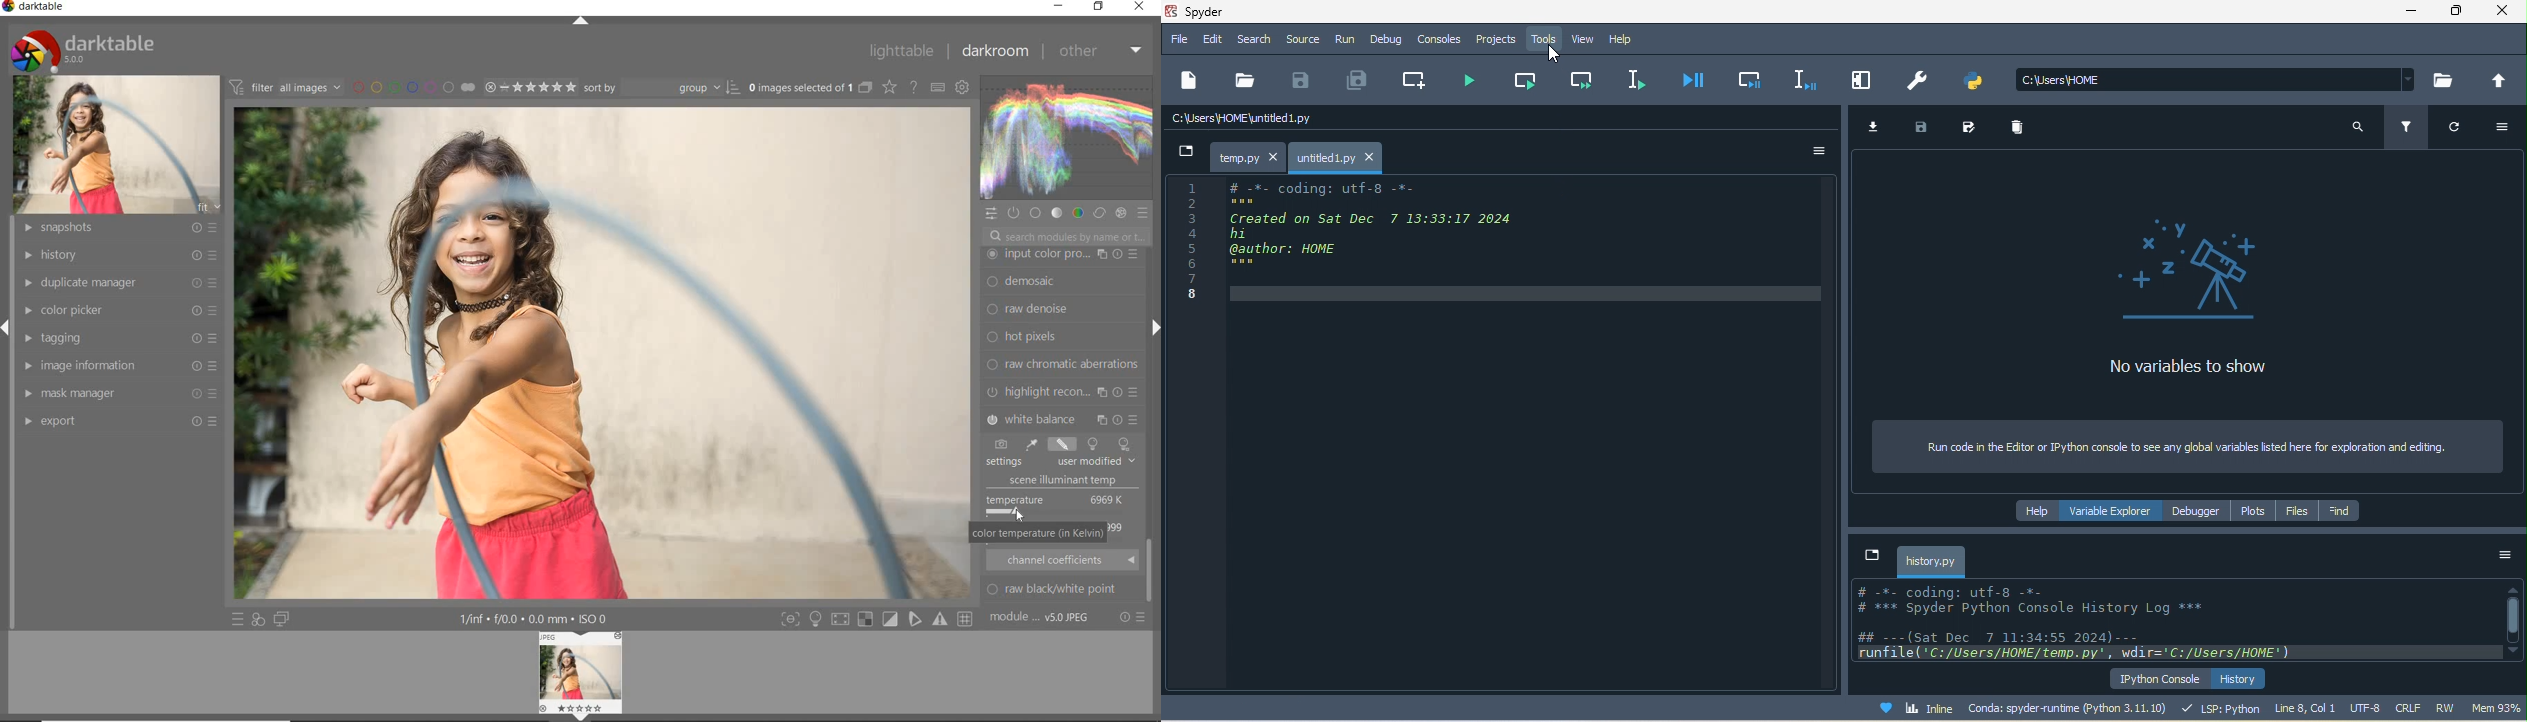  What do you see at coordinates (1190, 81) in the screenshot?
I see `new` at bounding box center [1190, 81].